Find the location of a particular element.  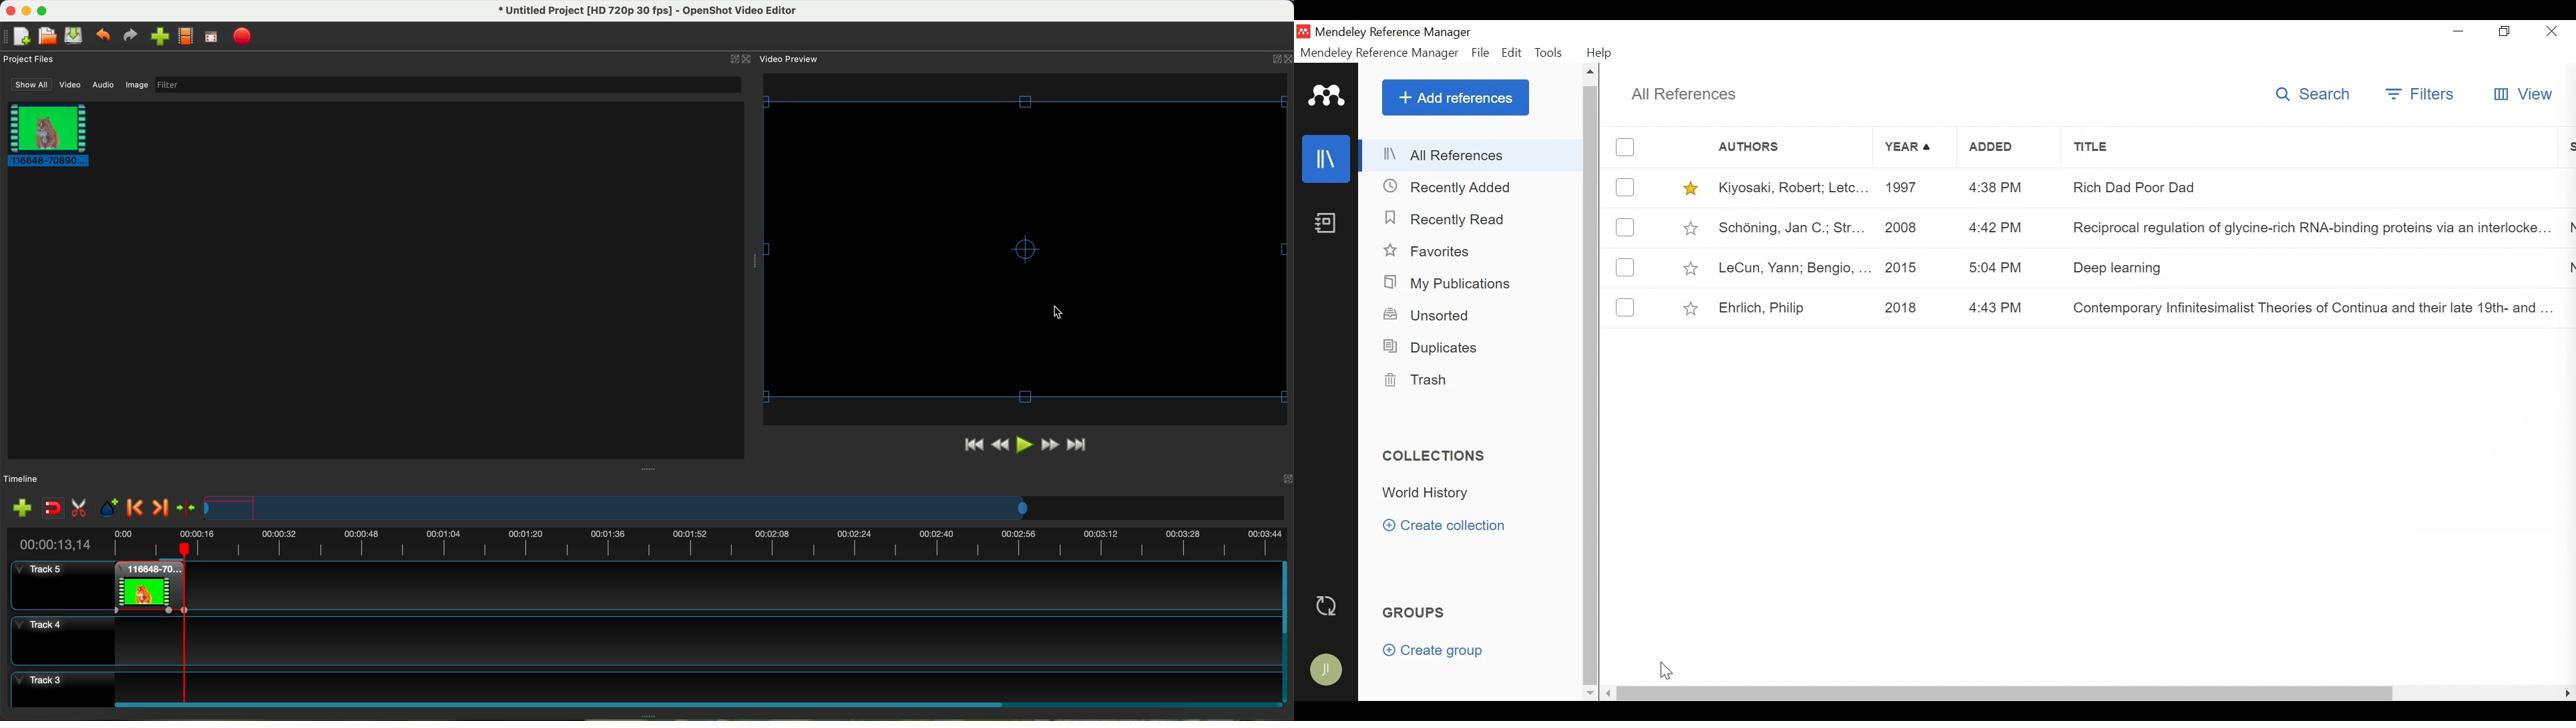

Year is located at coordinates (1914, 148).